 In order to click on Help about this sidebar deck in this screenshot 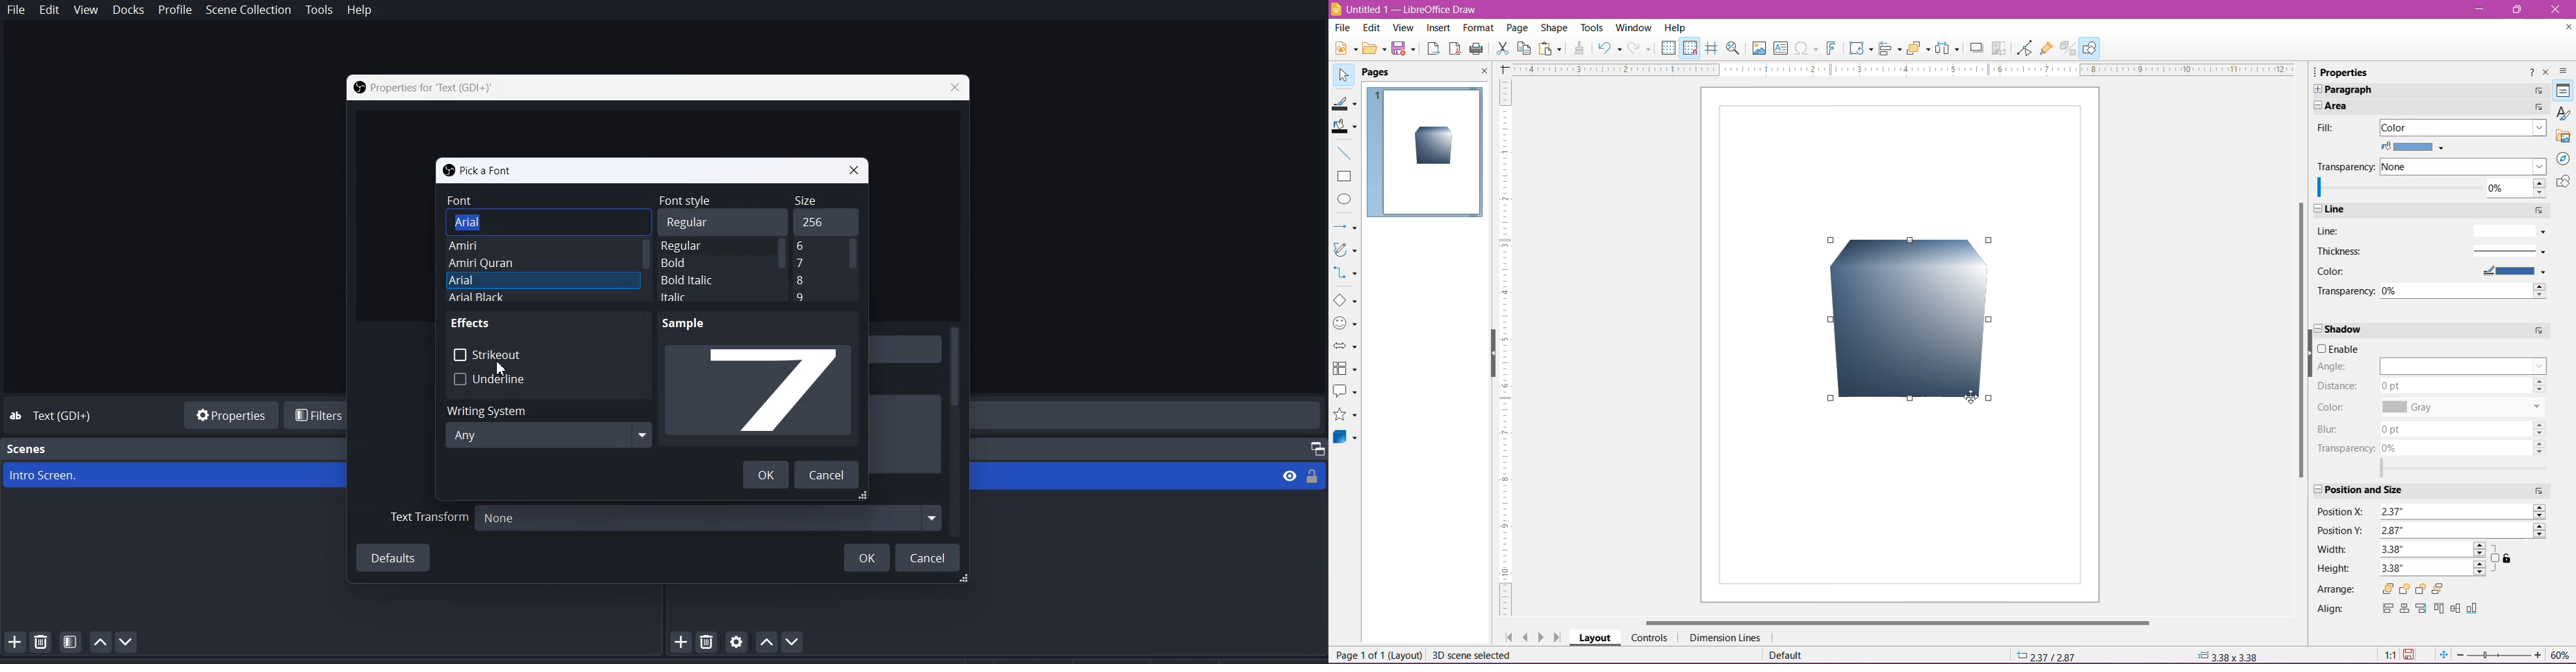, I will do `click(2530, 75)`.